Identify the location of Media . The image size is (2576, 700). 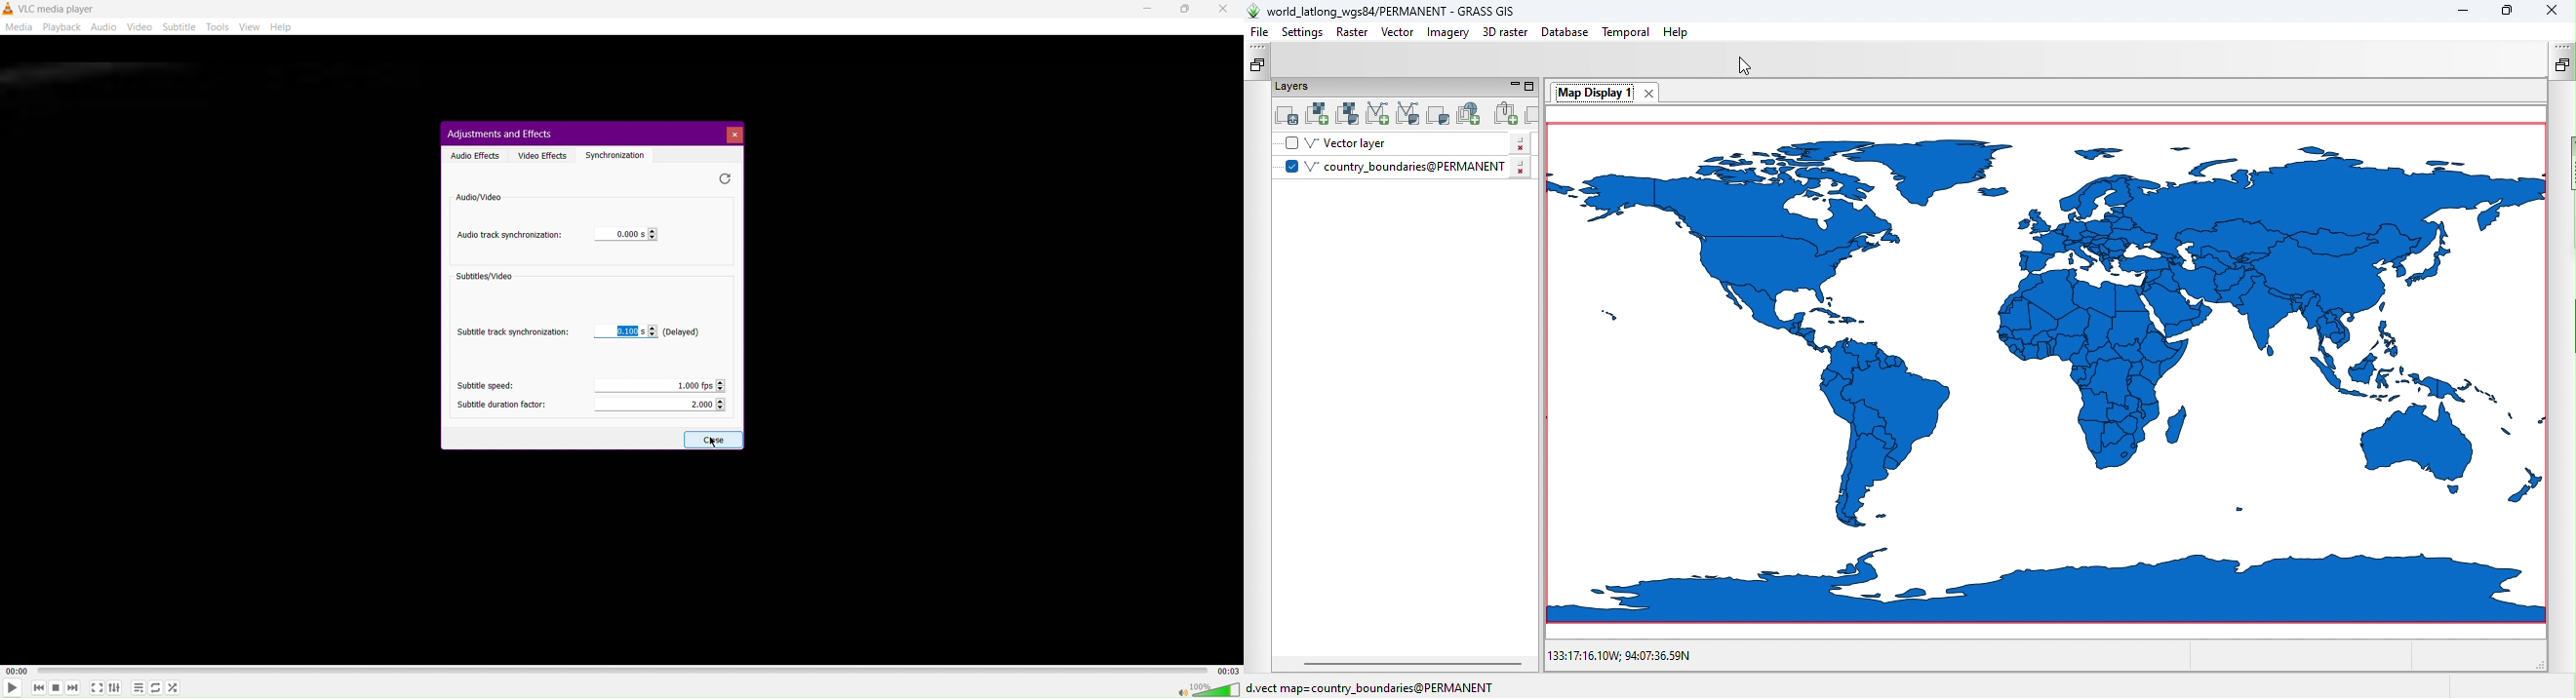
(19, 26).